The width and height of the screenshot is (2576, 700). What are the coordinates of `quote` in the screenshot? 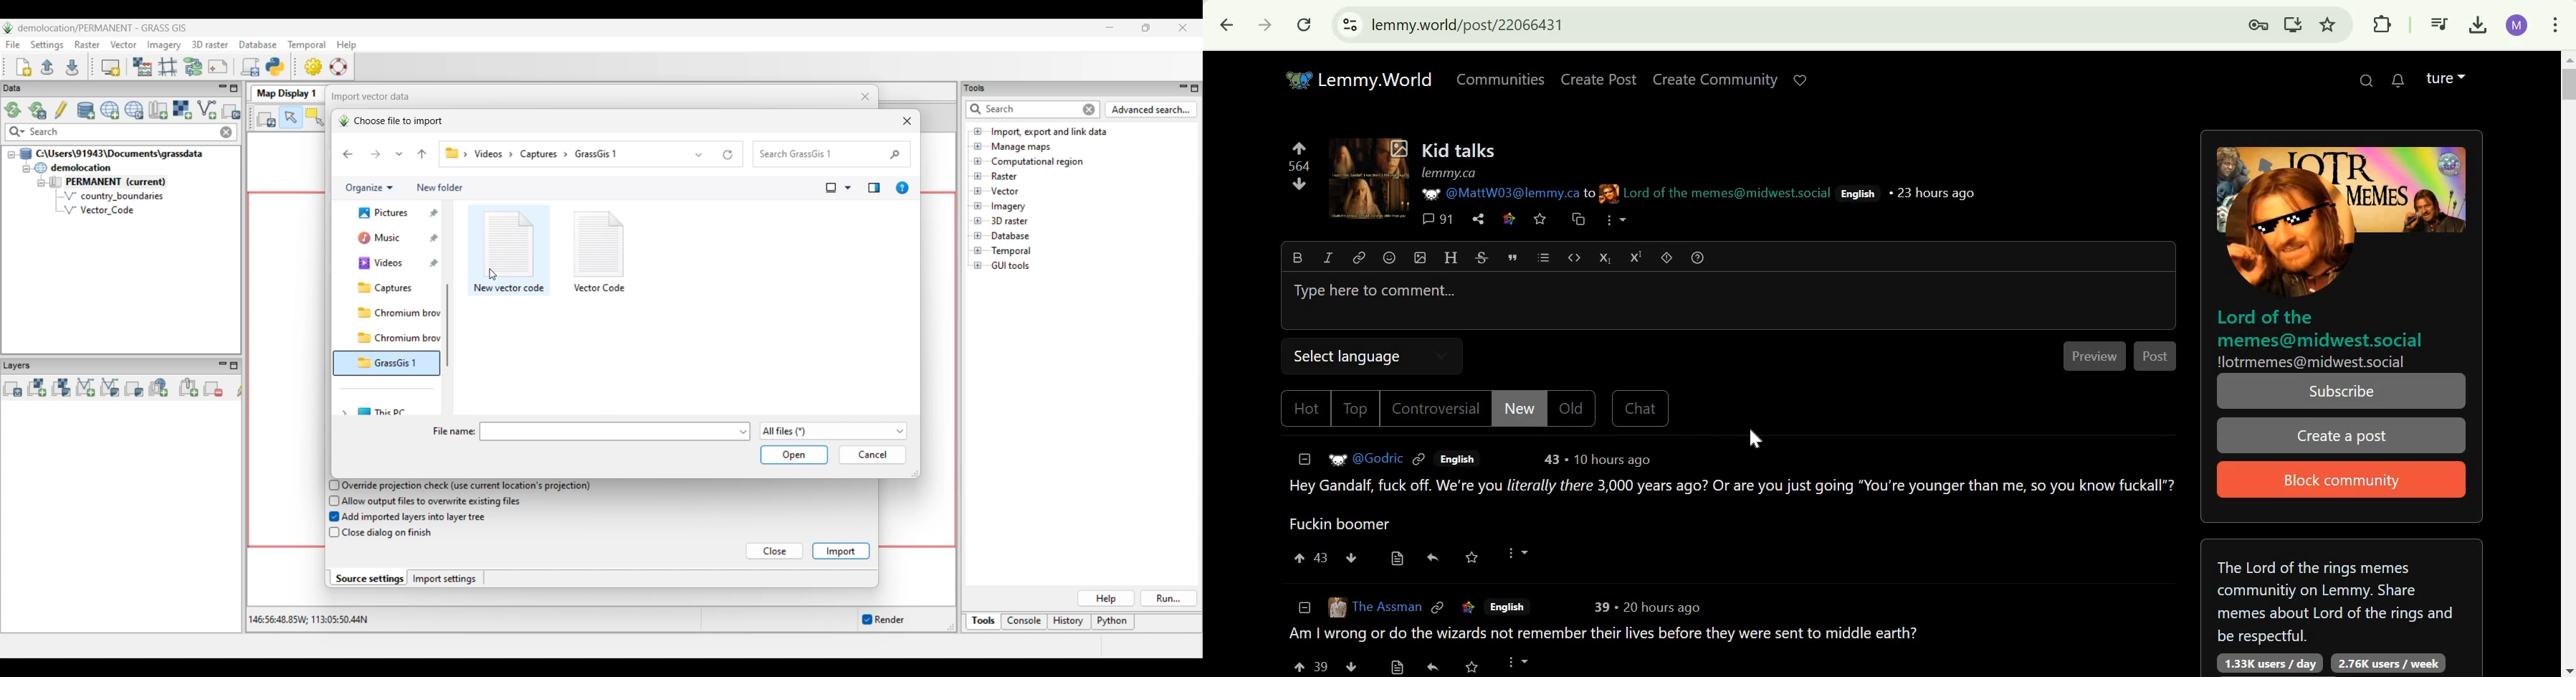 It's located at (1512, 256).